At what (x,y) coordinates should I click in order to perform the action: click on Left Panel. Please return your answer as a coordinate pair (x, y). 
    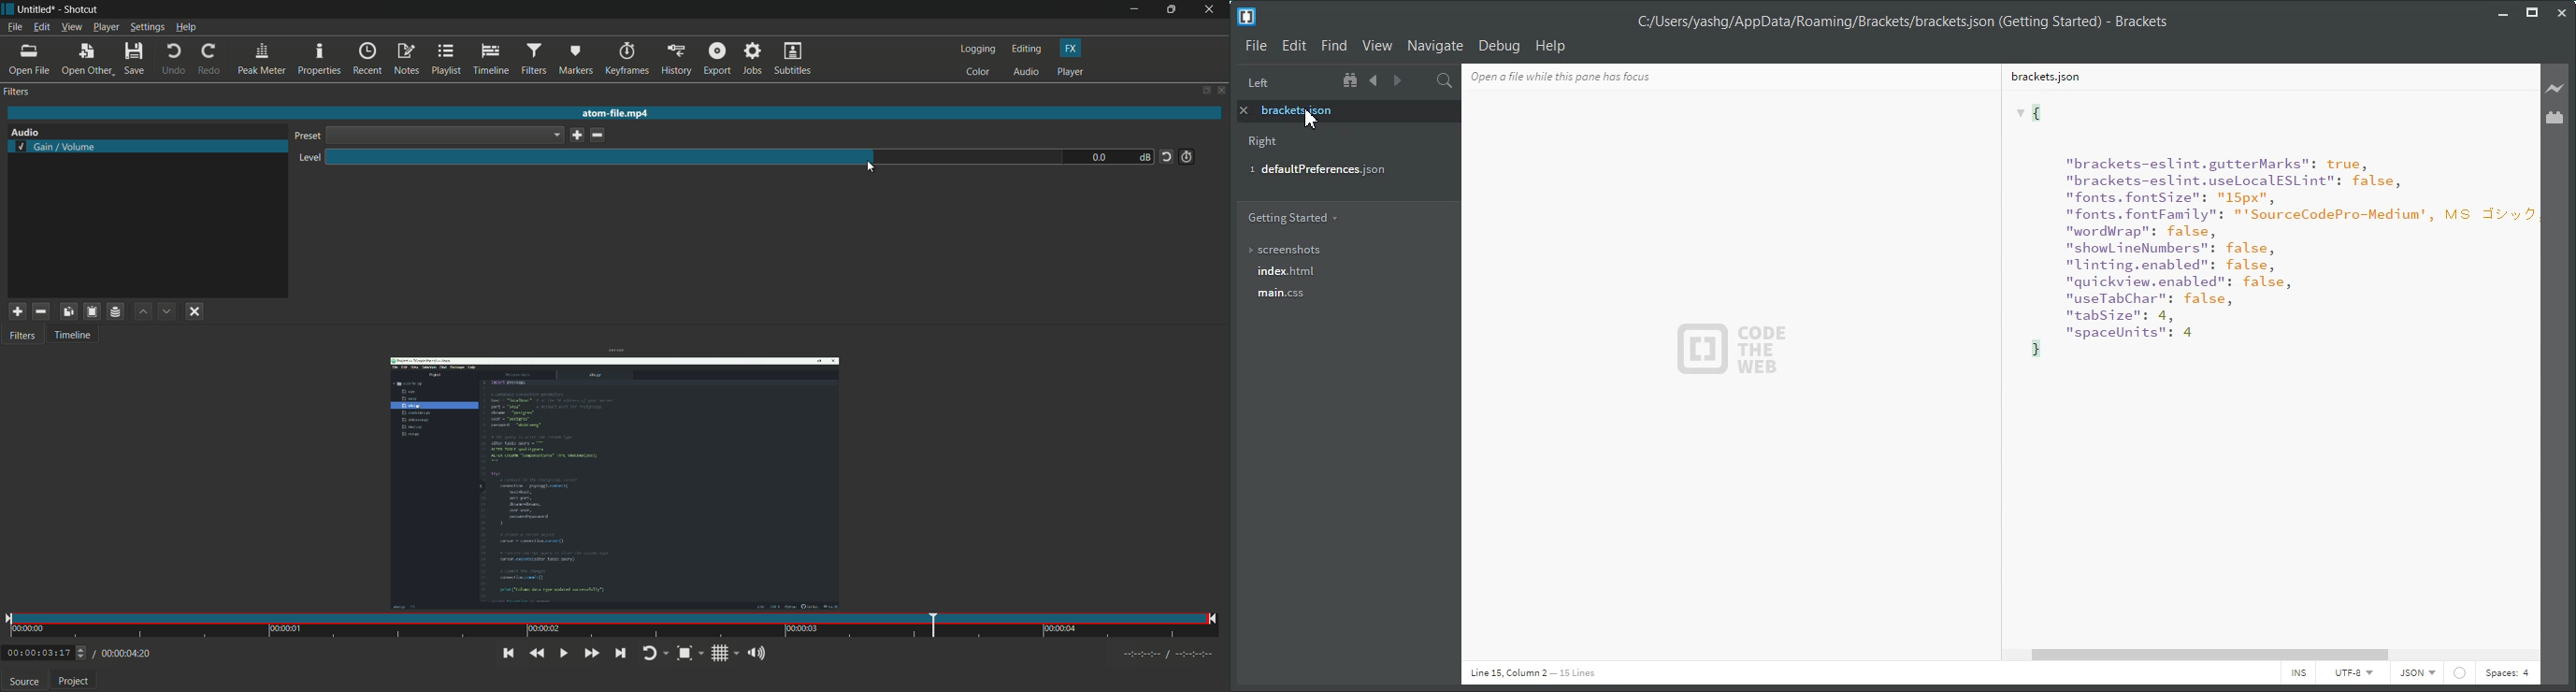
    Looking at the image, I should click on (1258, 83).